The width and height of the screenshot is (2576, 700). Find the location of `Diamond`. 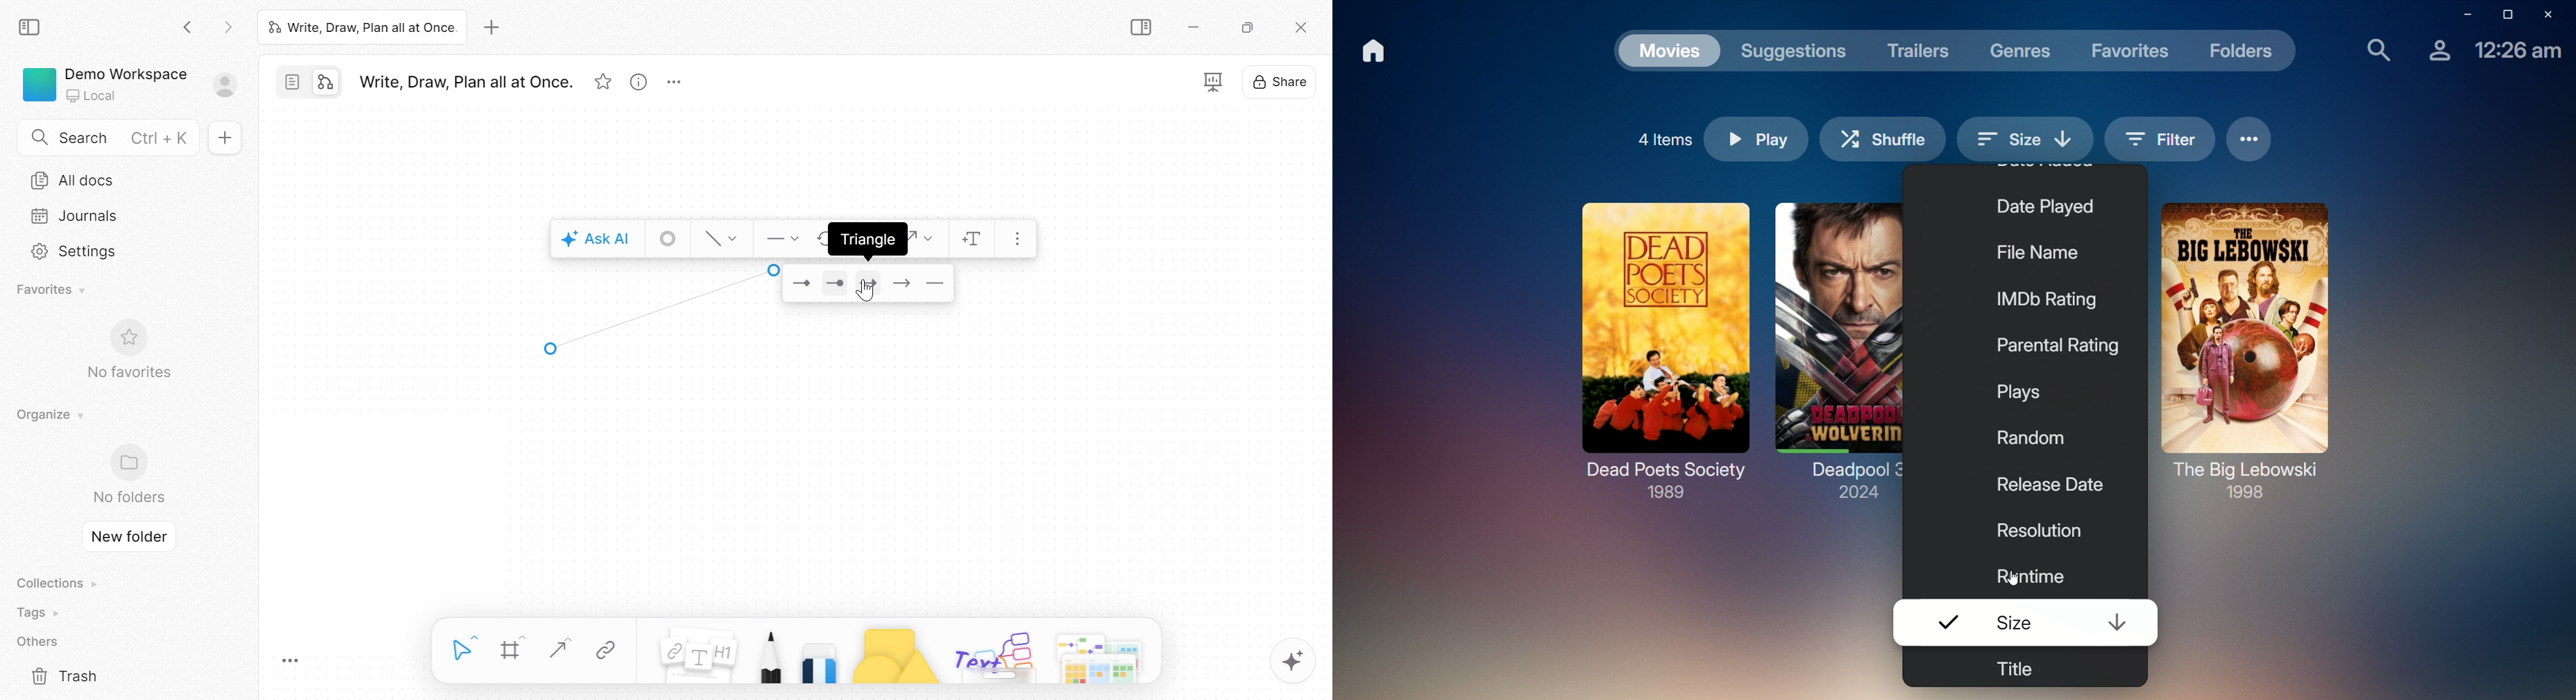

Diamond is located at coordinates (802, 283).